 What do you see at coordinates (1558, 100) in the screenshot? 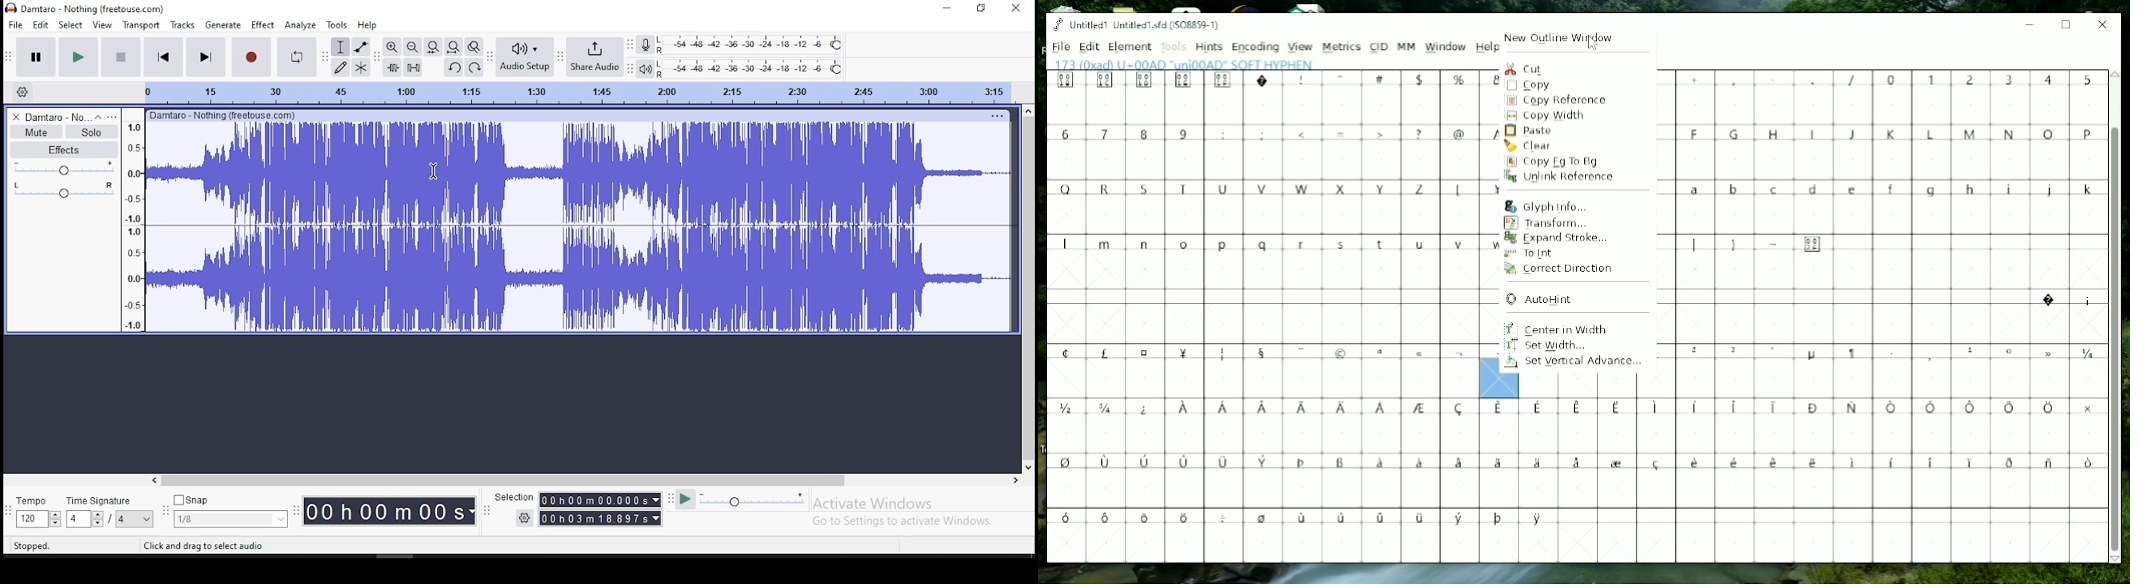
I see `Copy Reference` at bounding box center [1558, 100].